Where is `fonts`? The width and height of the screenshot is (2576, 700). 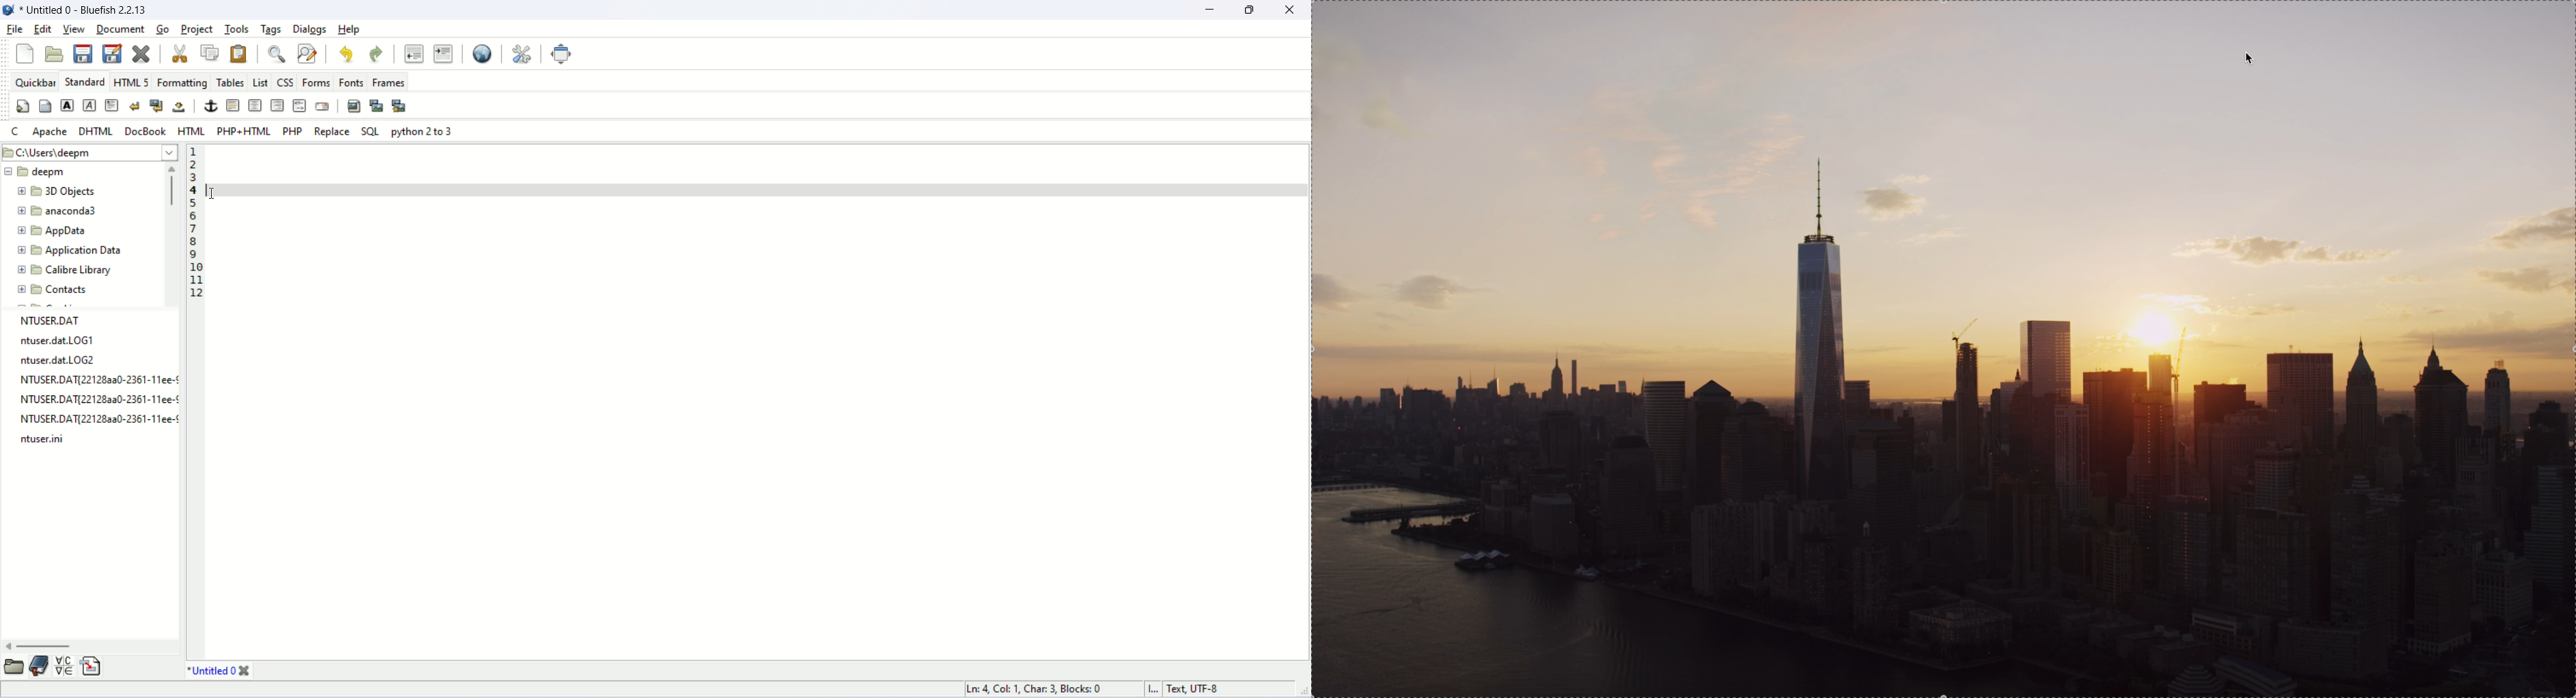
fonts is located at coordinates (350, 83).